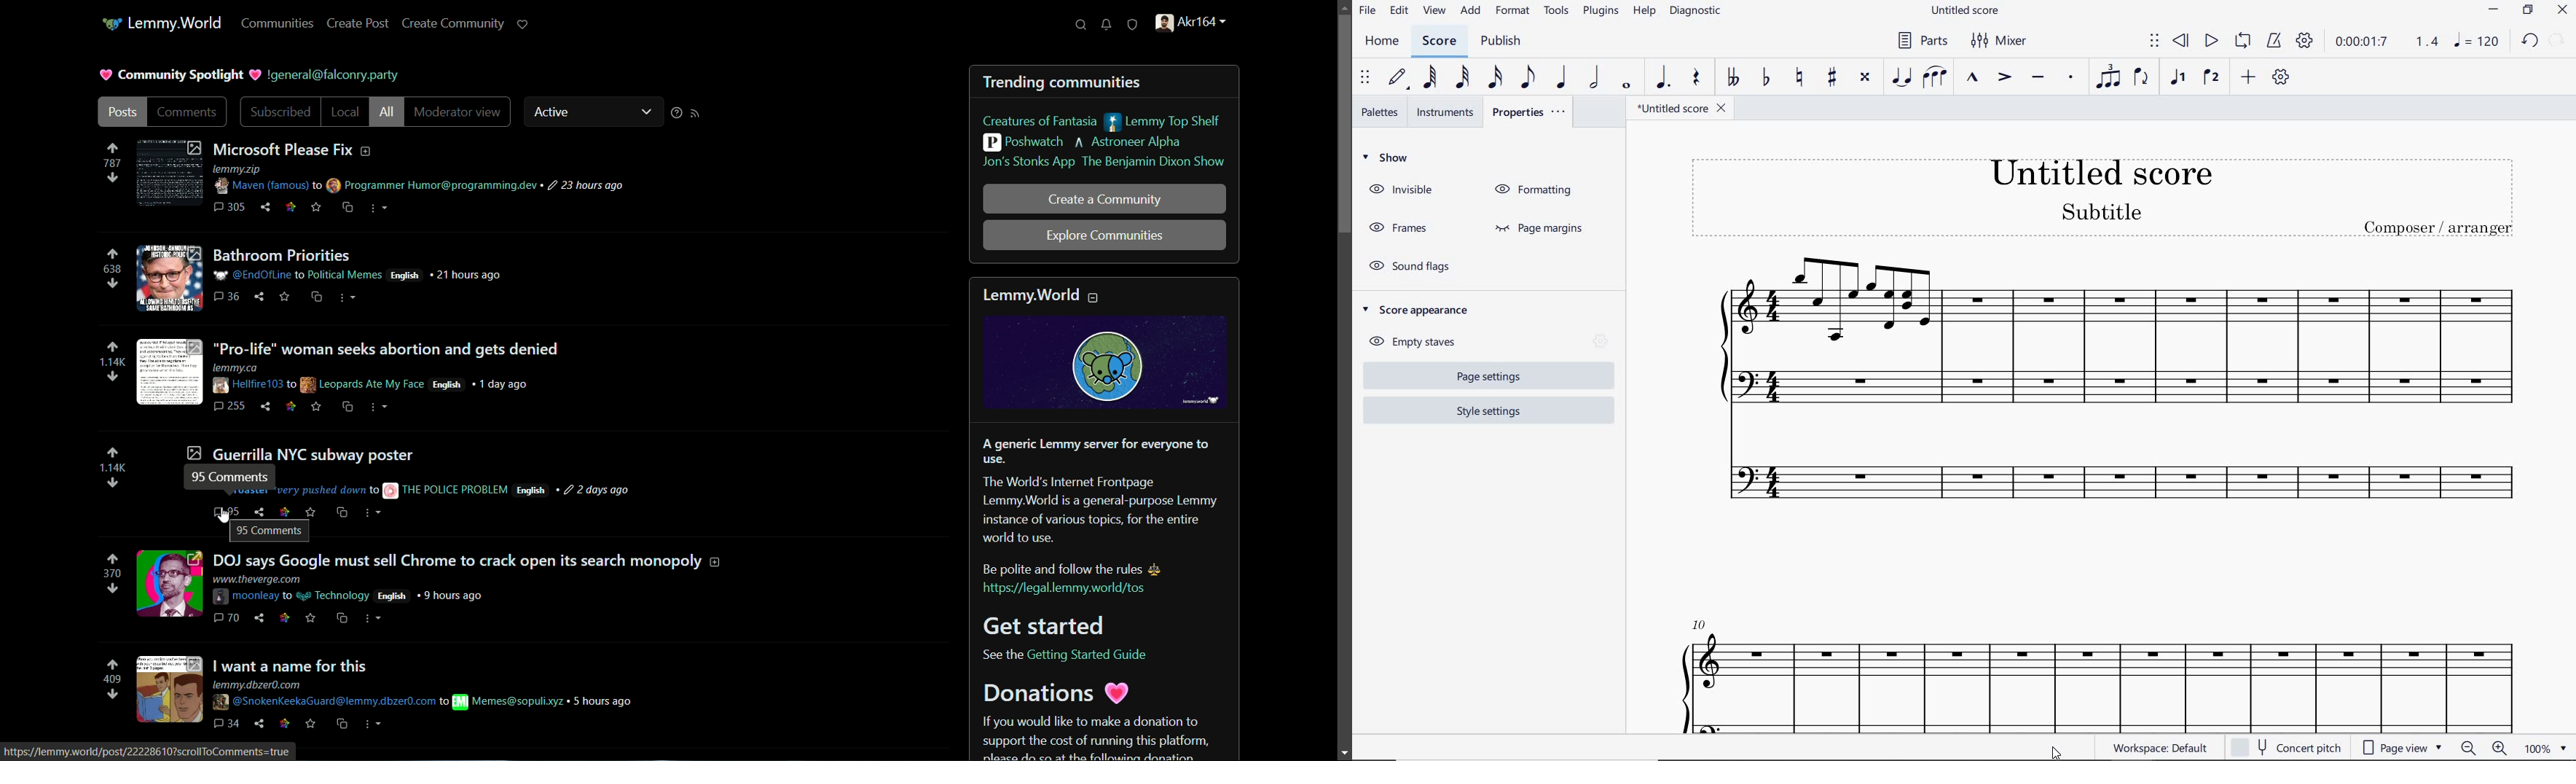 This screenshot has width=2576, height=784. Describe the element at coordinates (254, 595) in the screenshot. I see `moonleay` at that location.